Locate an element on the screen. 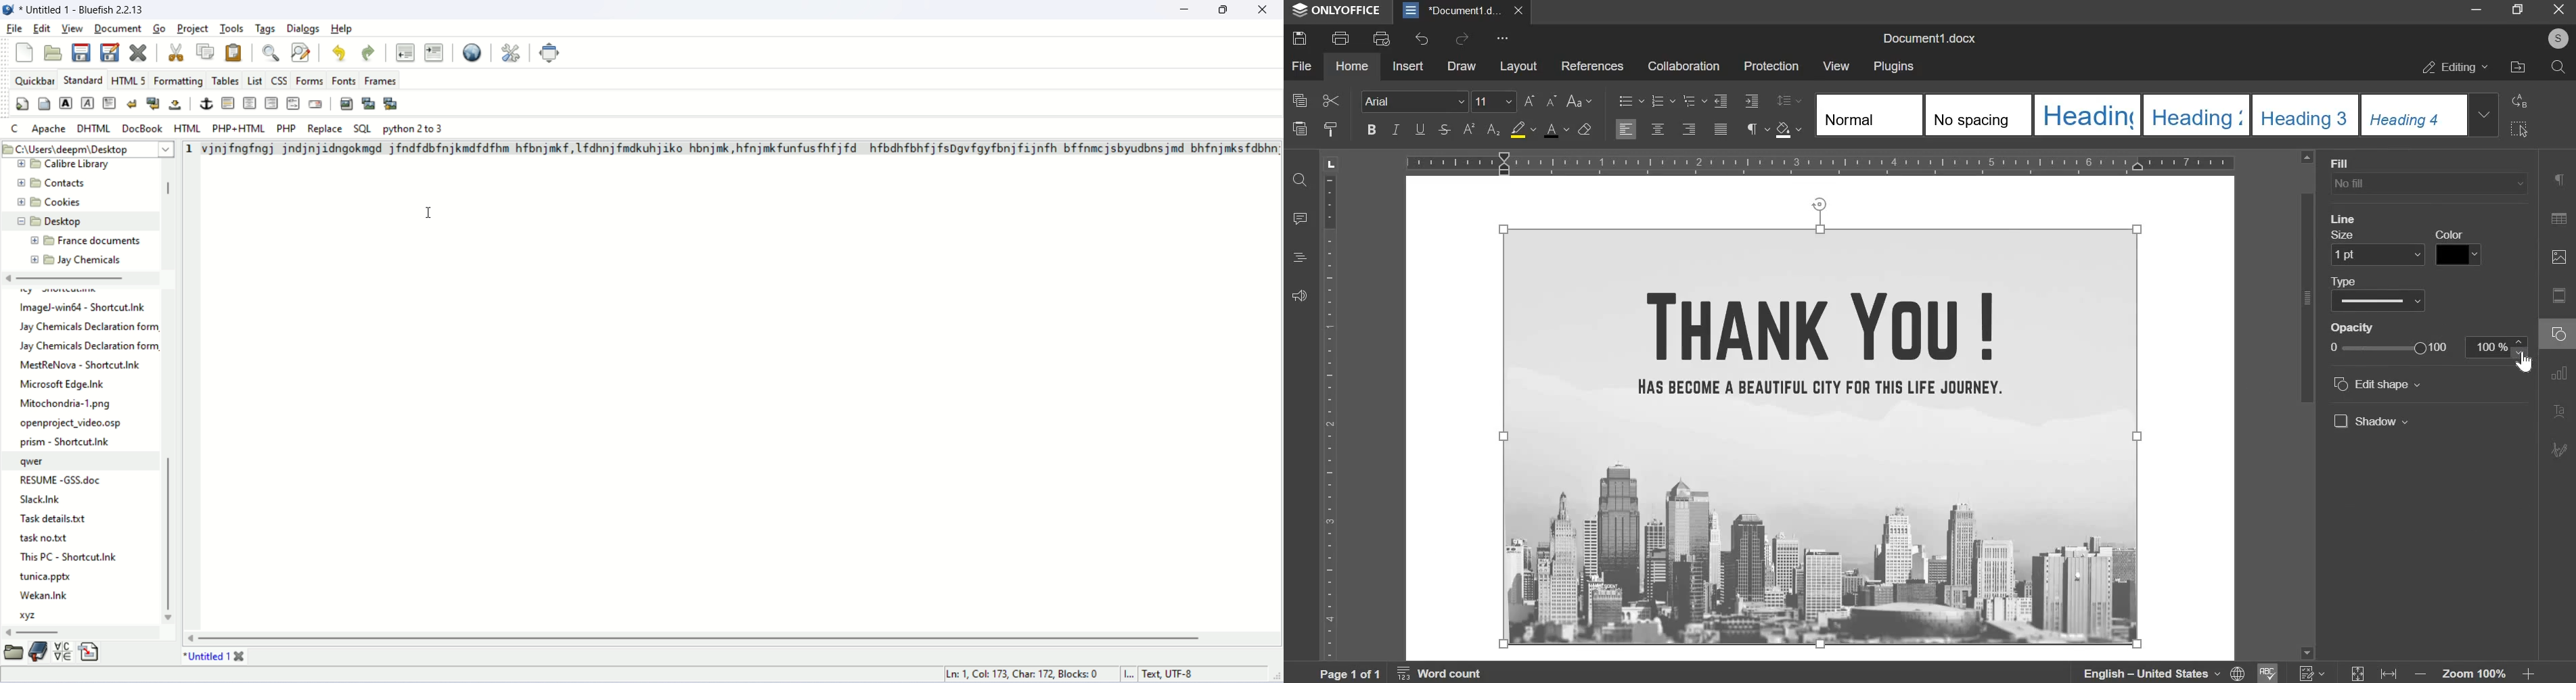 Image resolution: width=2576 pixels, height=700 pixels. search is located at coordinates (2558, 66).